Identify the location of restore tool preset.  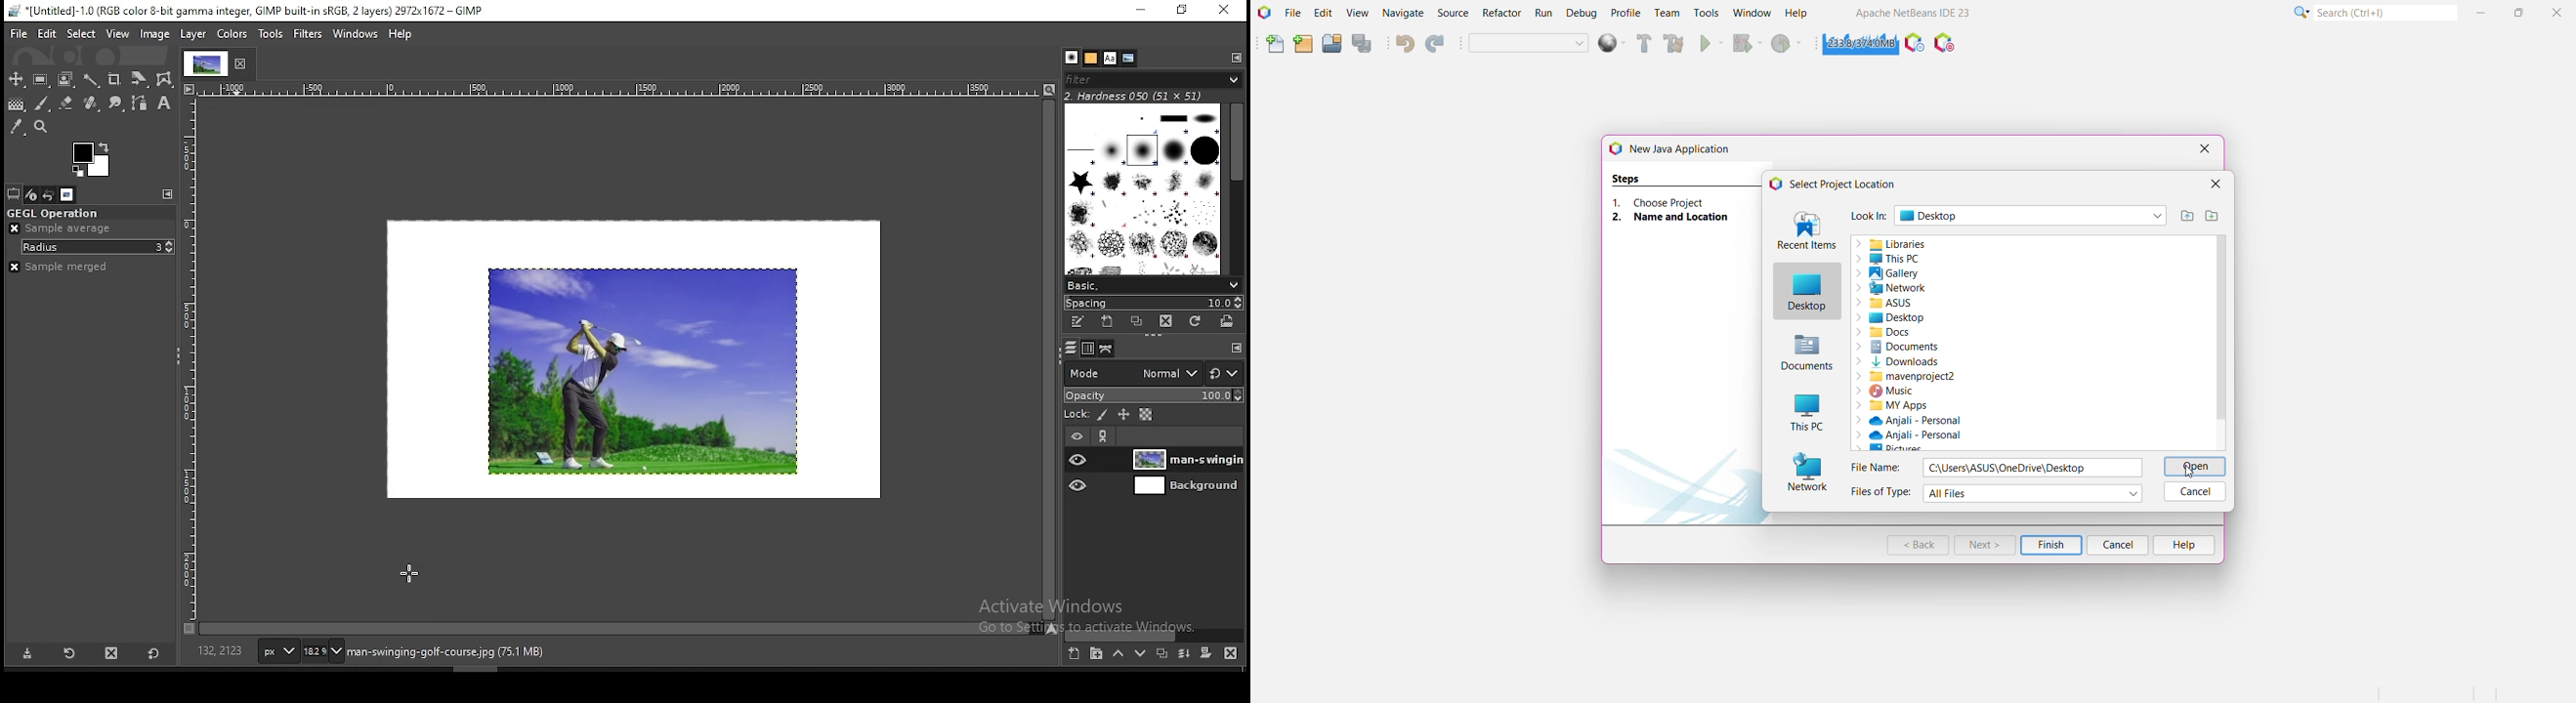
(70, 654).